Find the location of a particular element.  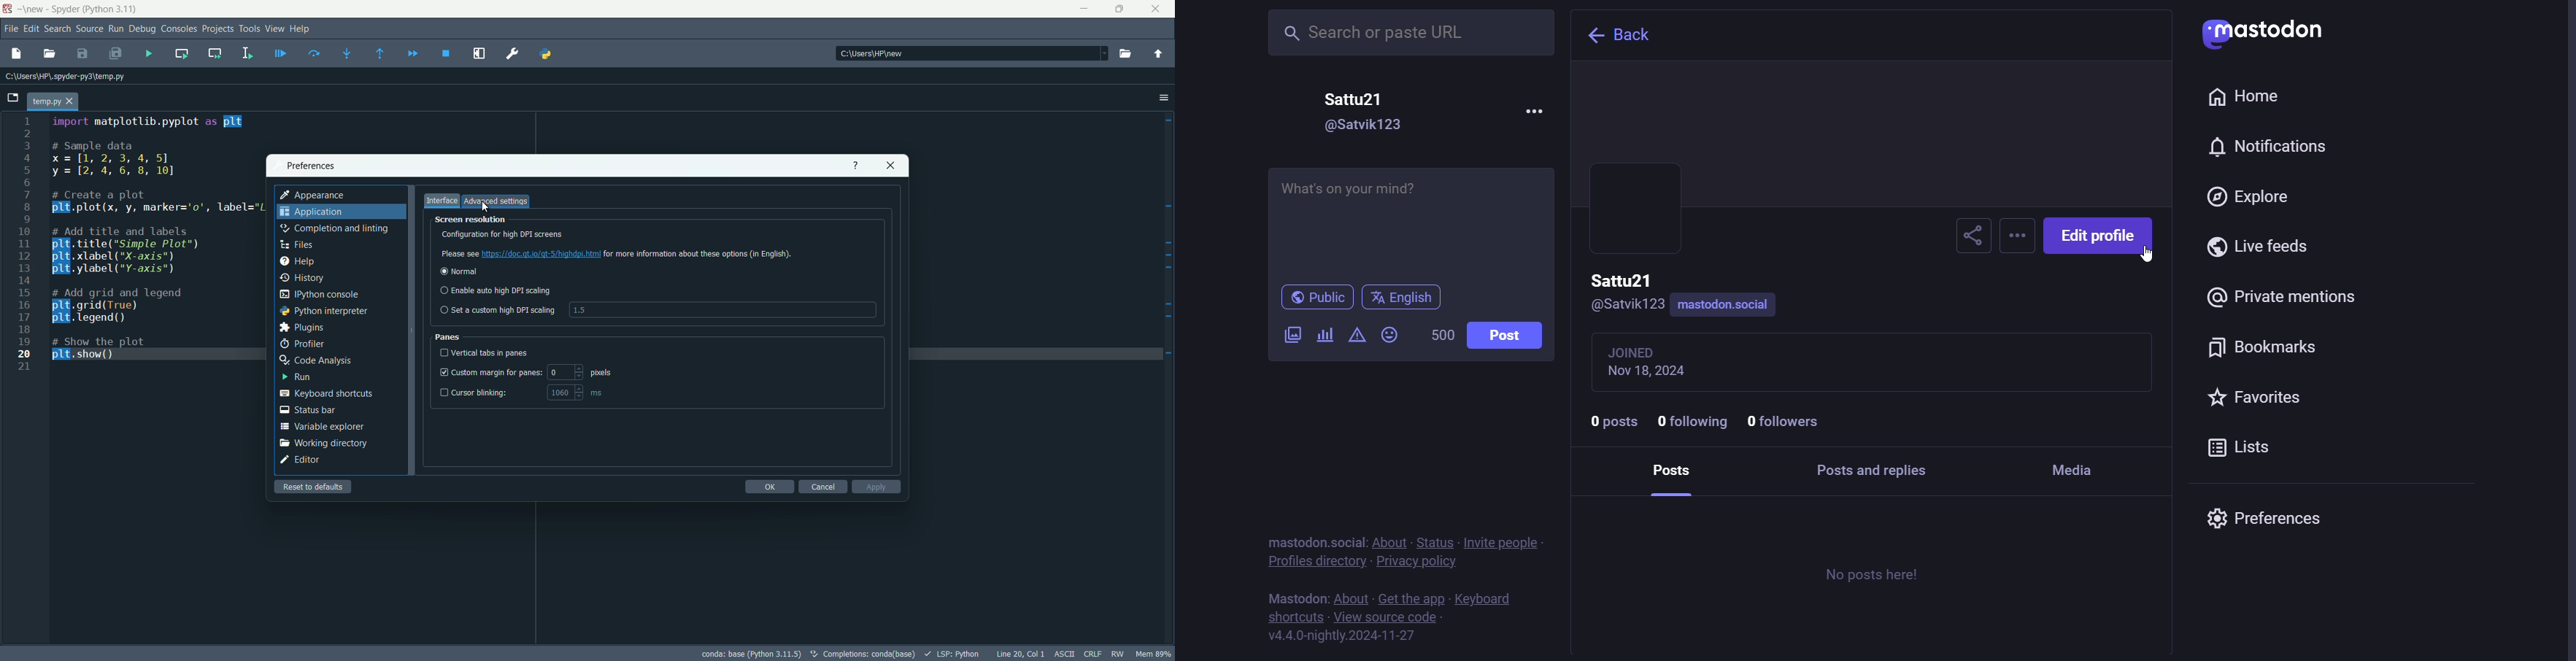

new file is located at coordinates (14, 54).